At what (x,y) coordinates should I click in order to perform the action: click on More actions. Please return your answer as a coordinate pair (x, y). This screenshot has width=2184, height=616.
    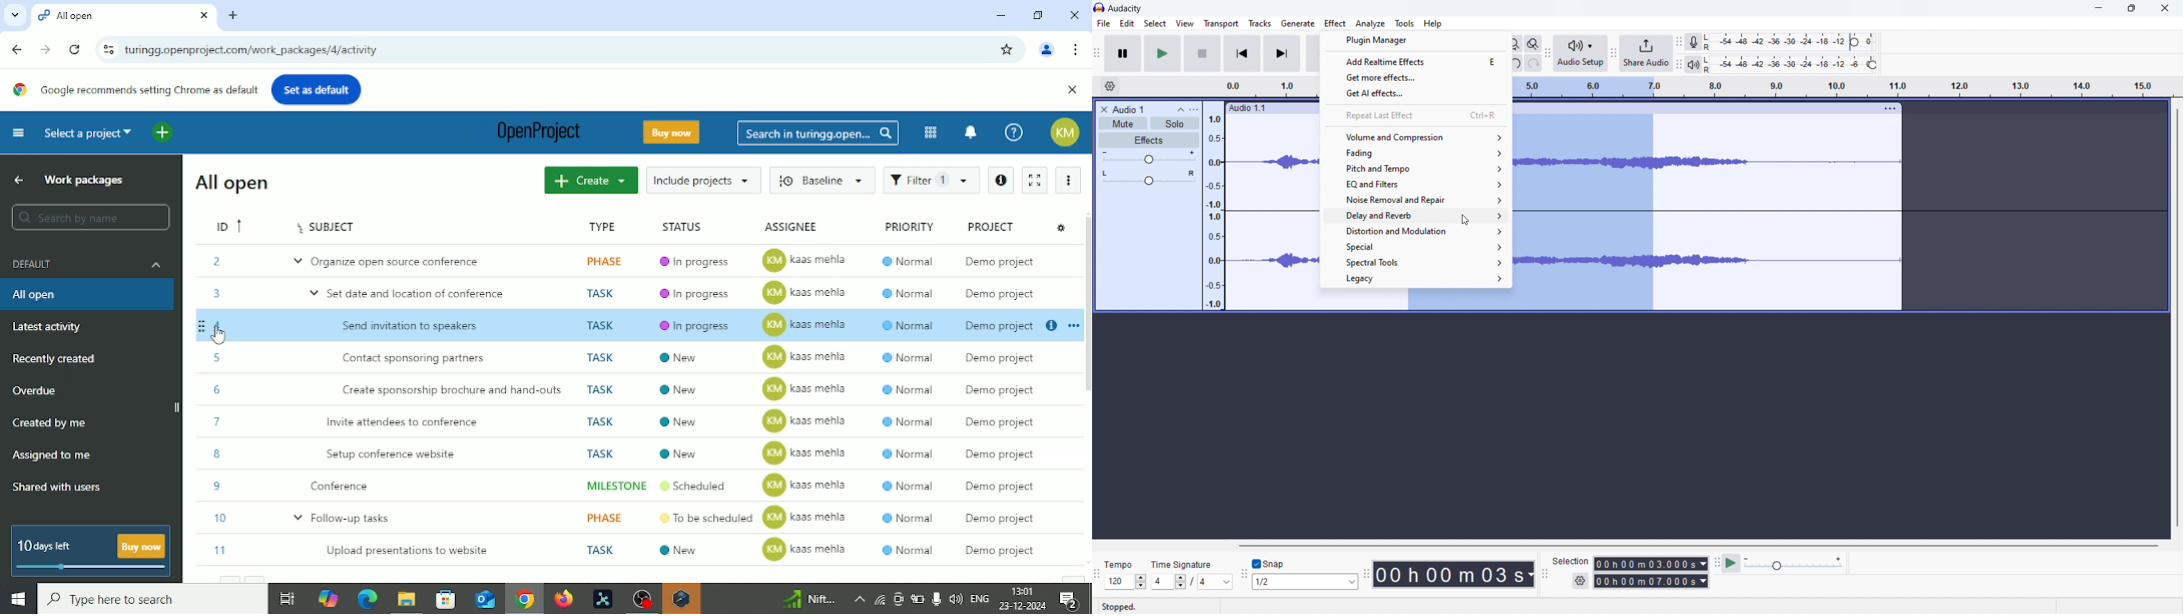
    Looking at the image, I should click on (1069, 180).